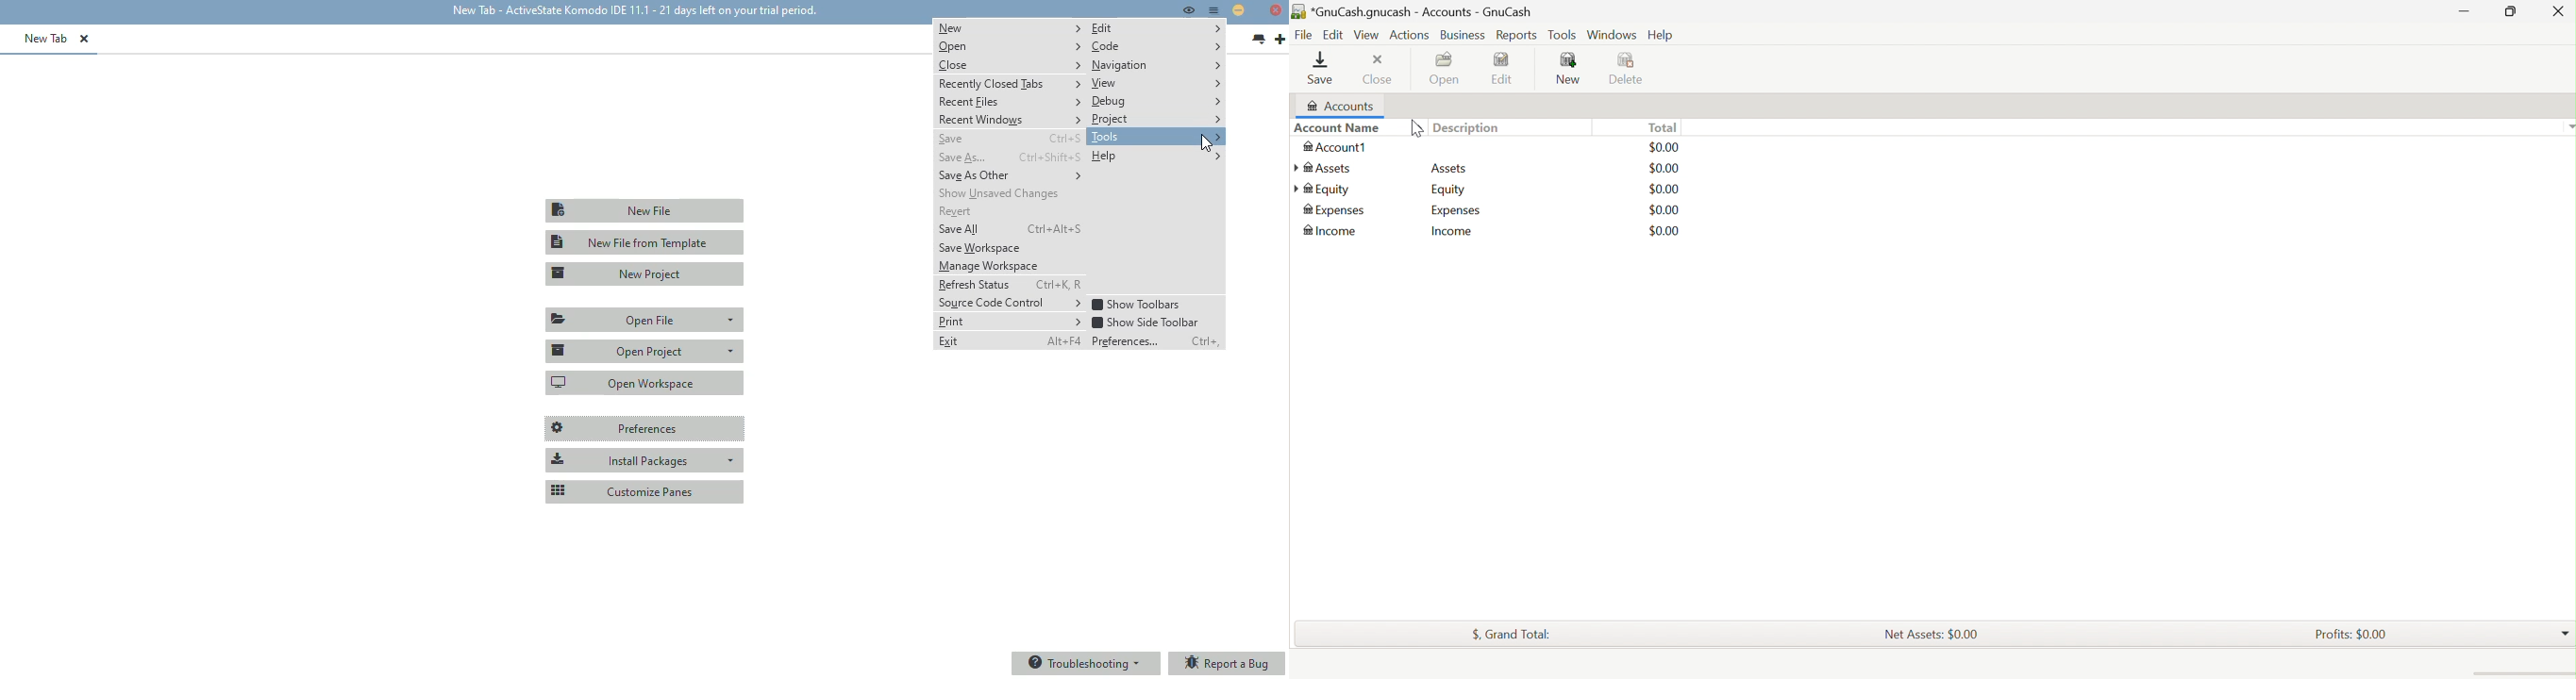 This screenshot has width=2576, height=700. I want to click on Income, so click(1332, 209).